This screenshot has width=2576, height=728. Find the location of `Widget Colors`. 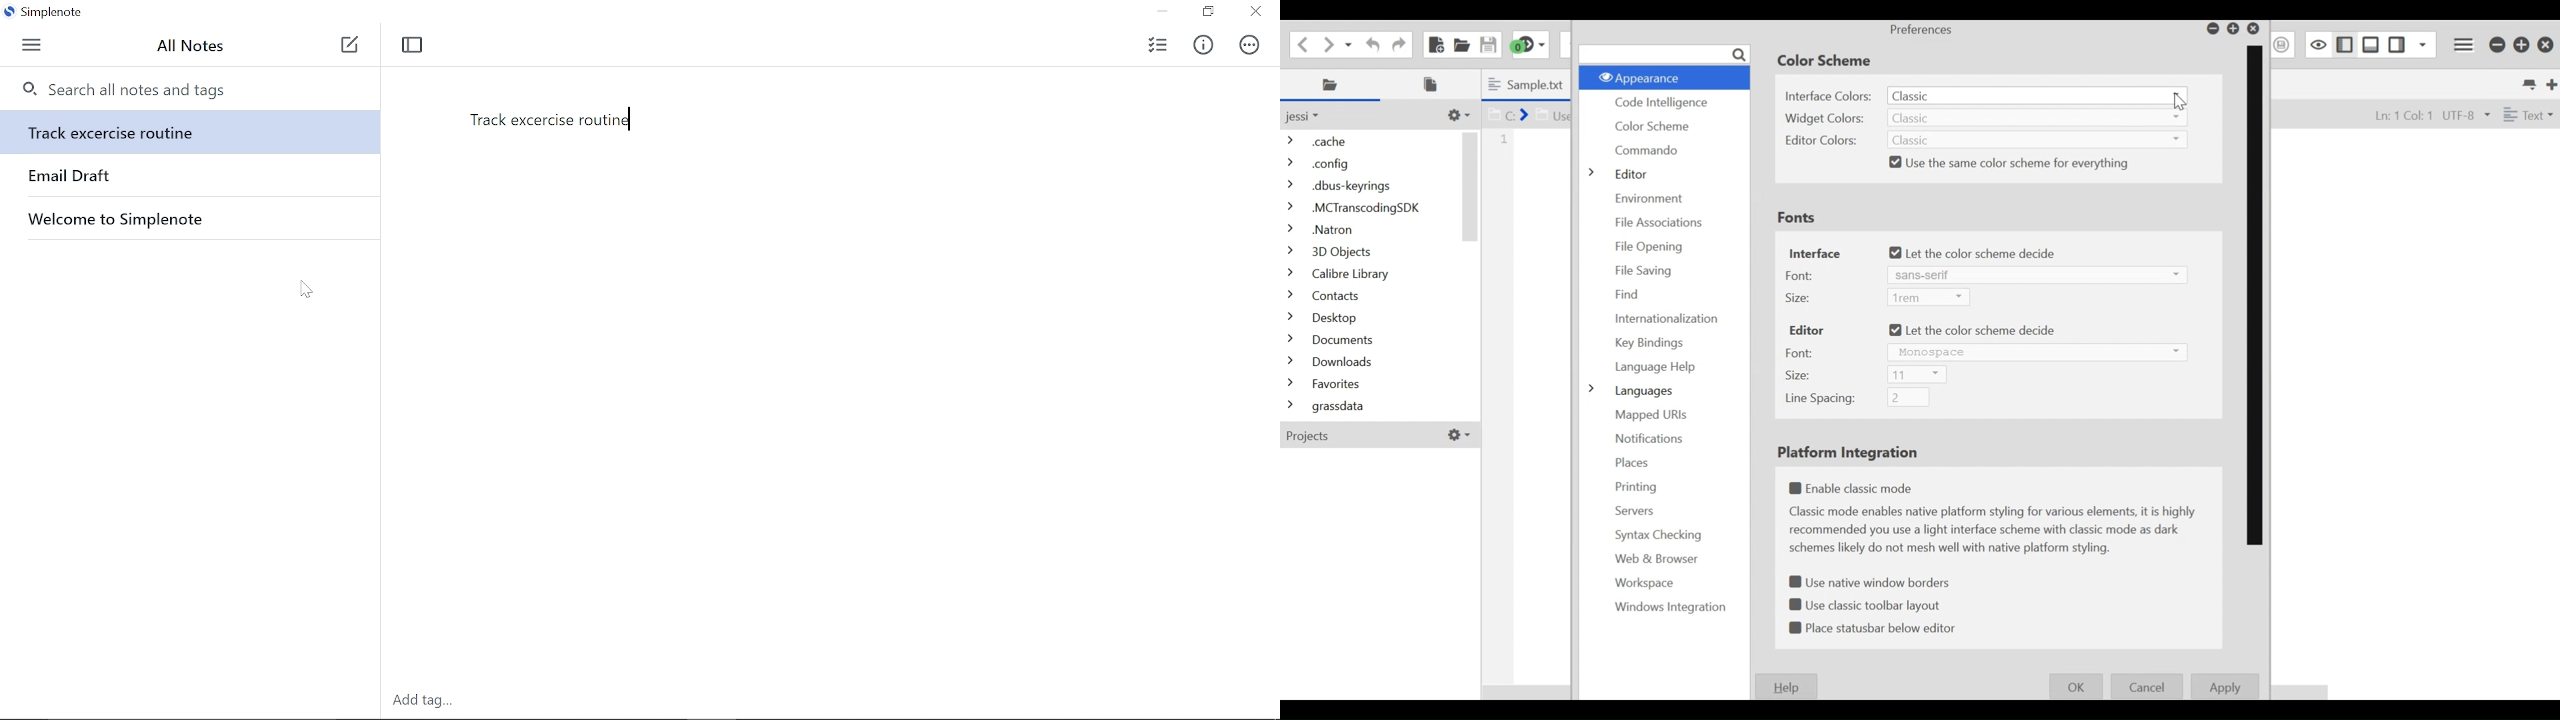

Widget Colors is located at coordinates (1827, 119).